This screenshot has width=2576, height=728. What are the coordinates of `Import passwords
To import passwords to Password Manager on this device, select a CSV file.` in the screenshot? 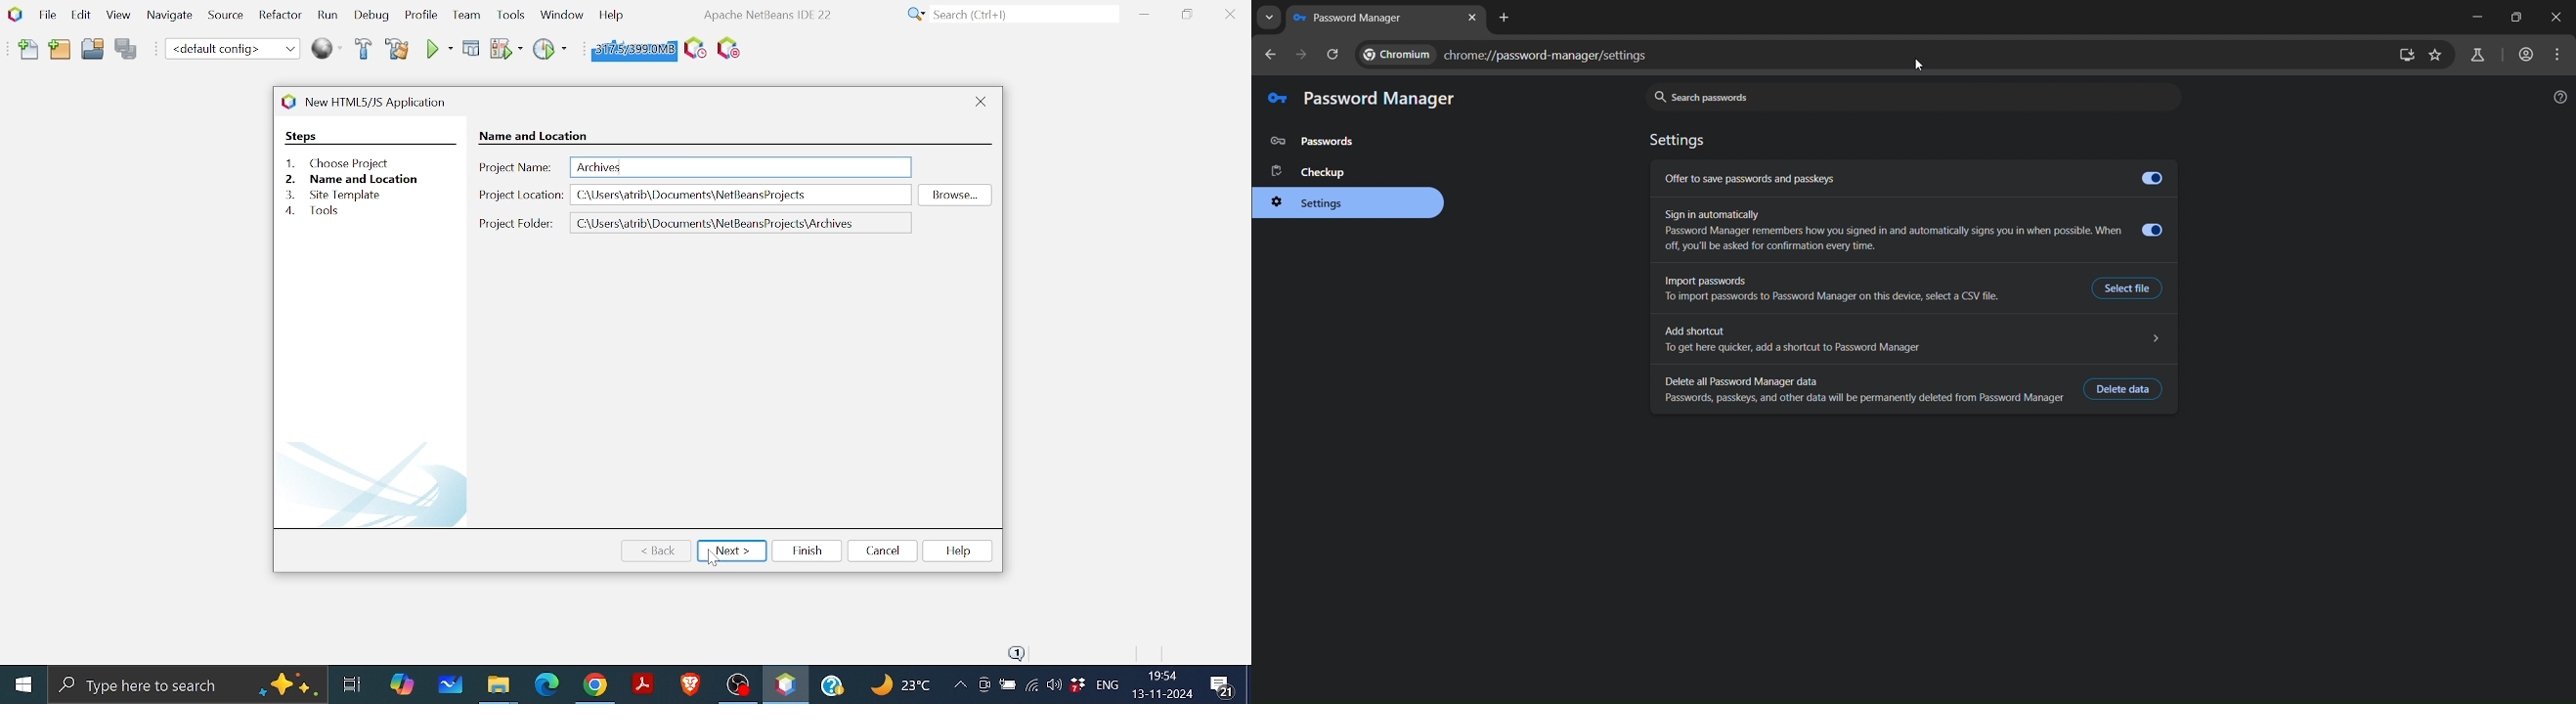 It's located at (1839, 289).